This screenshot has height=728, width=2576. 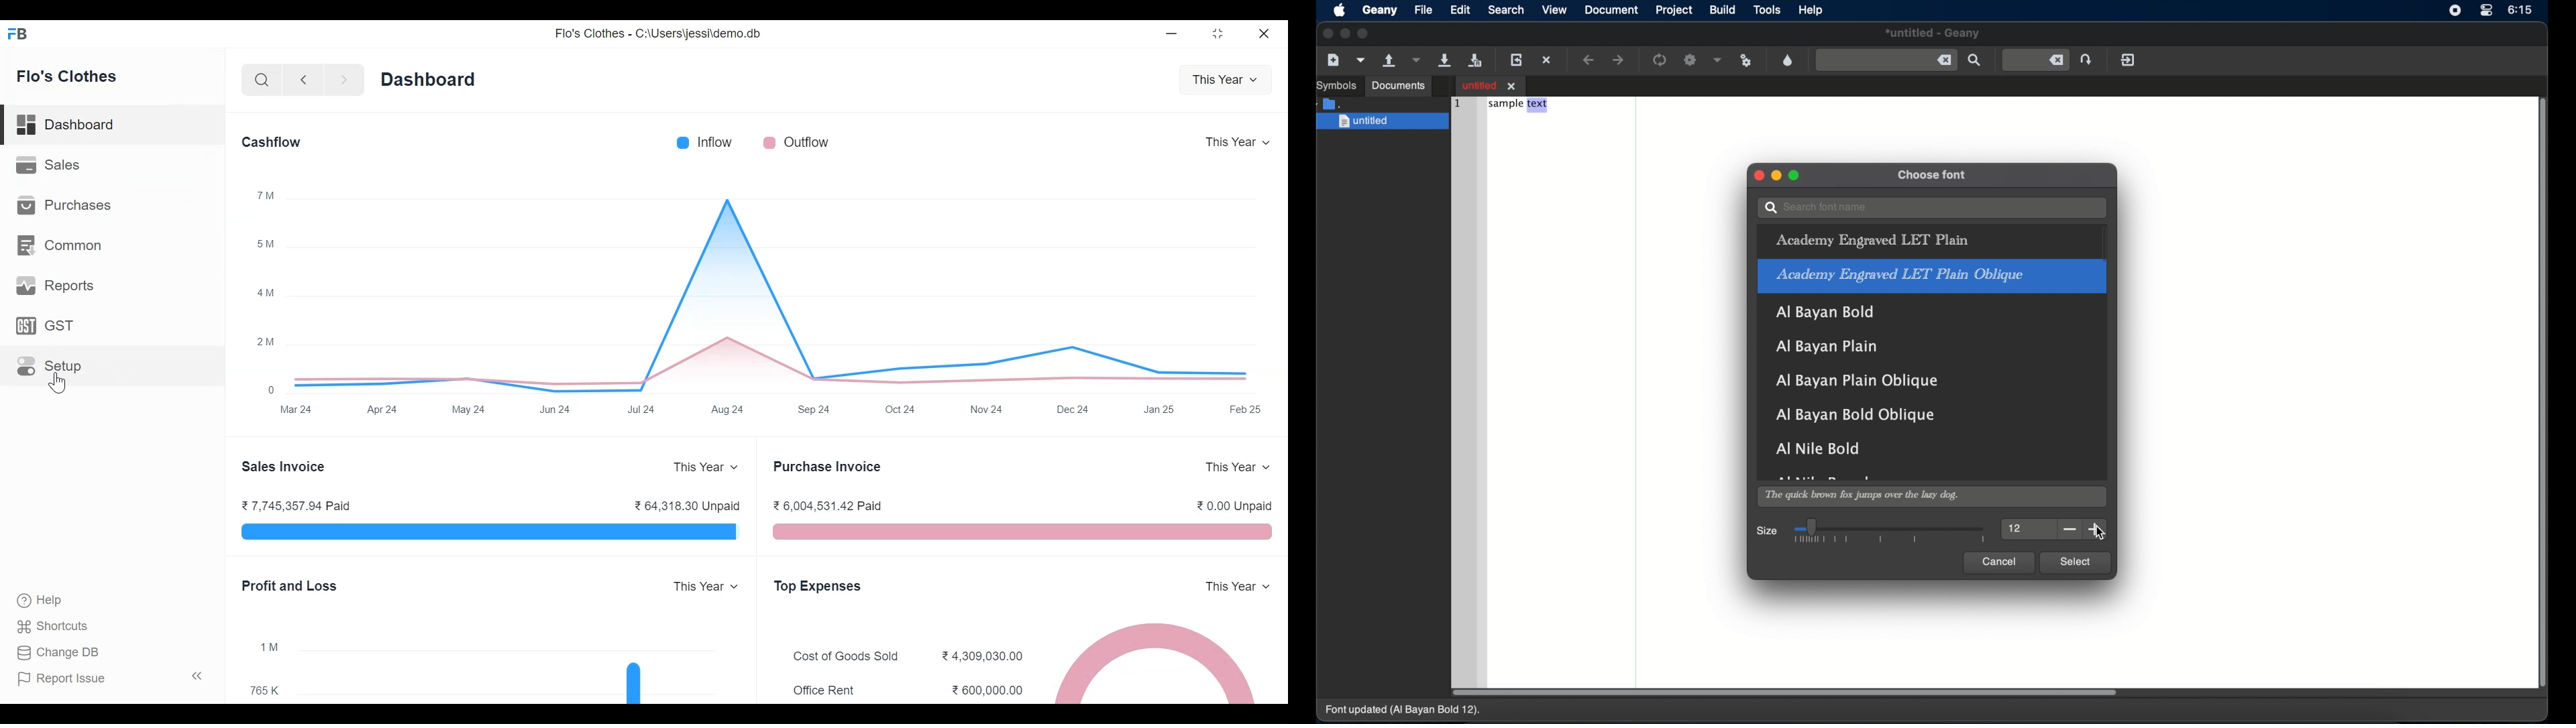 I want to click on Frappe Books Desktop icon, so click(x=21, y=33).